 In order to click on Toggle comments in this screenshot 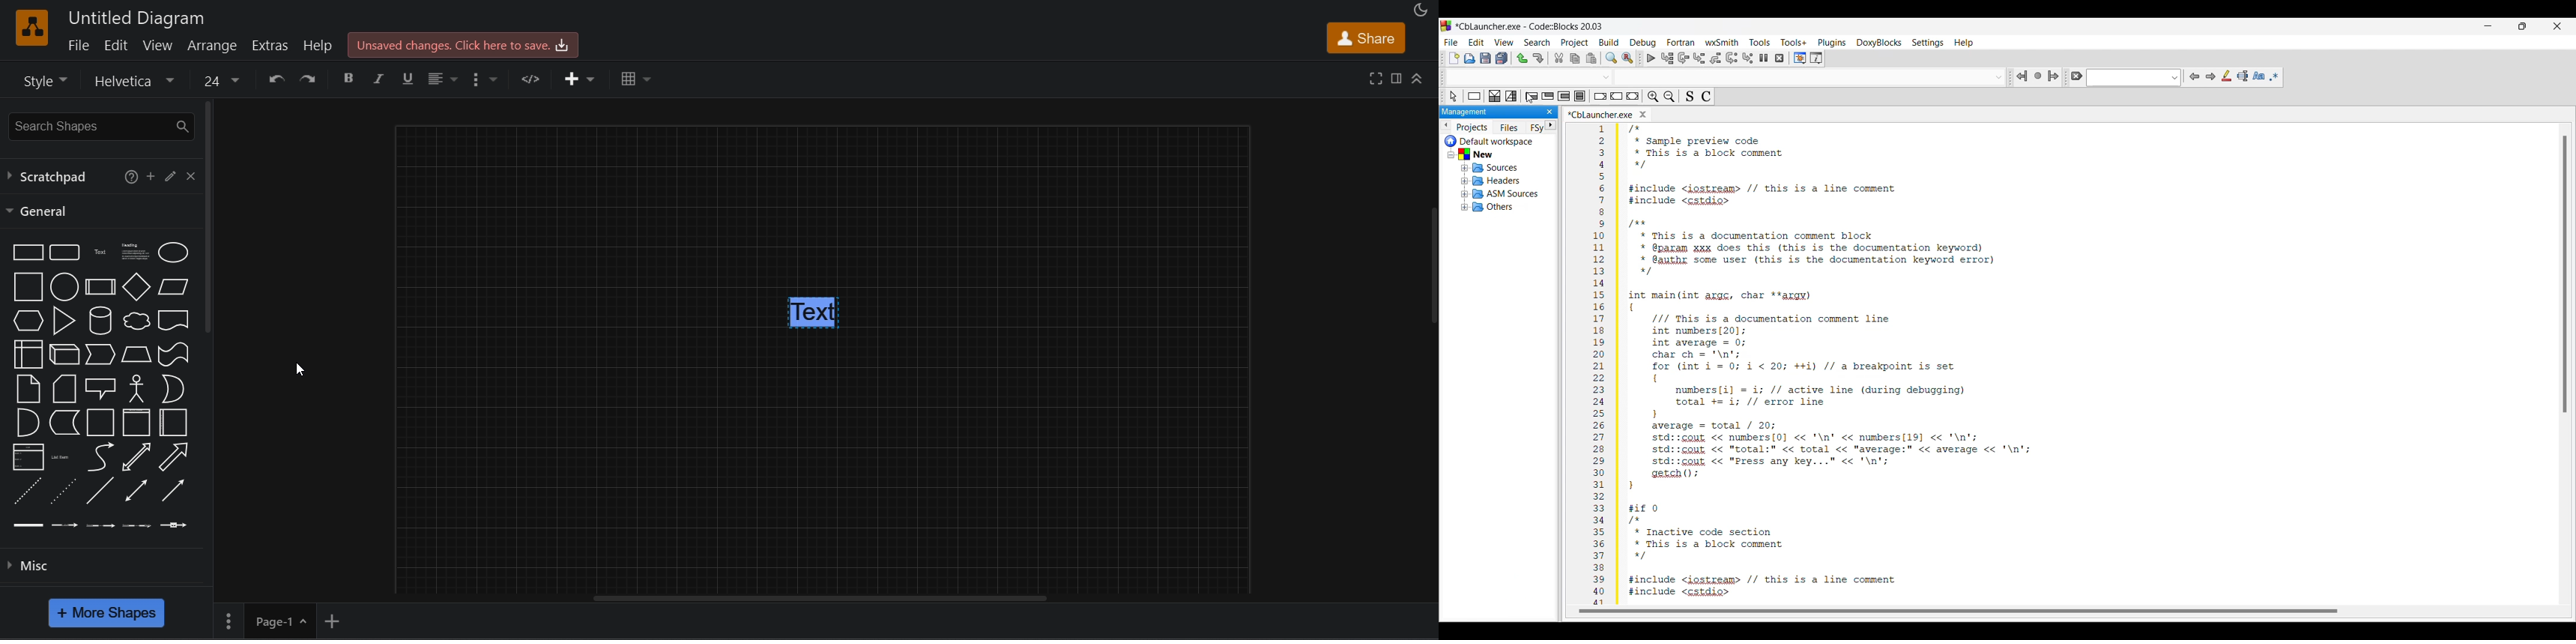, I will do `click(1706, 96)`.